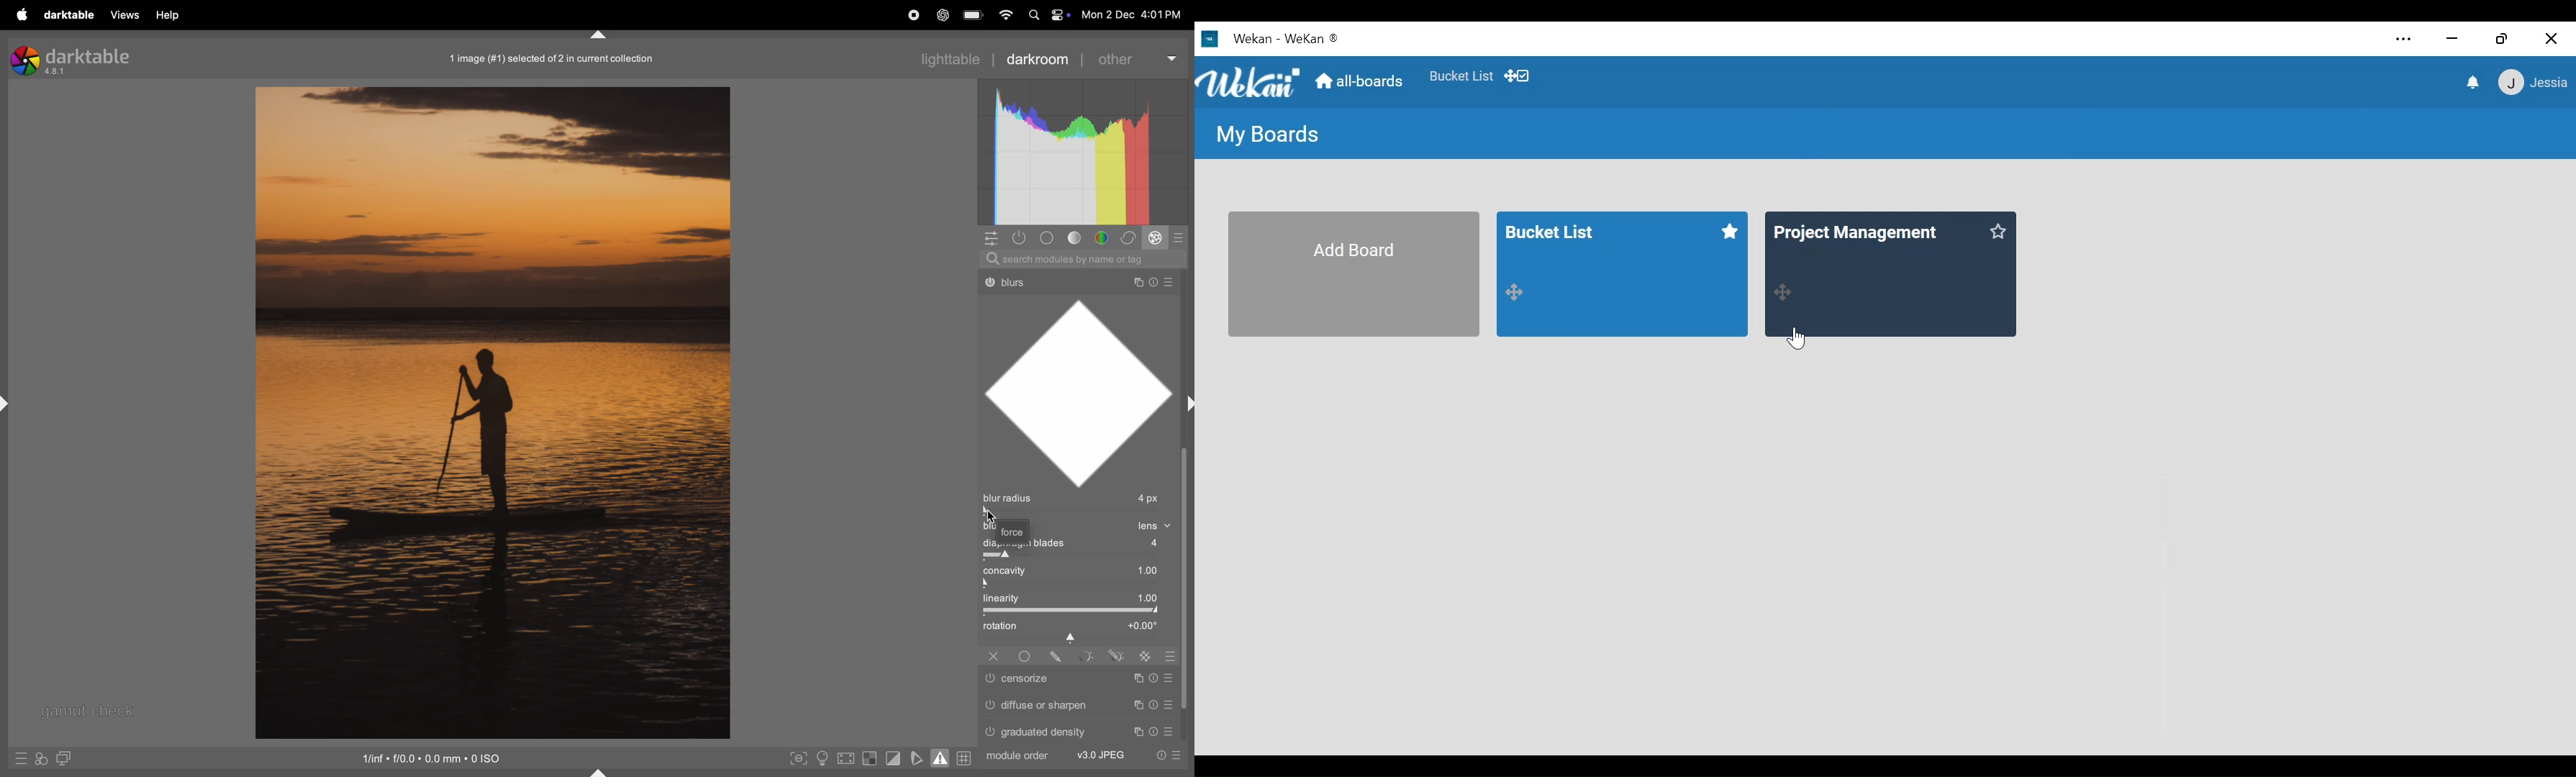  Describe the element at coordinates (70, 59) in the screenshot. I see `darktable version` at that location.